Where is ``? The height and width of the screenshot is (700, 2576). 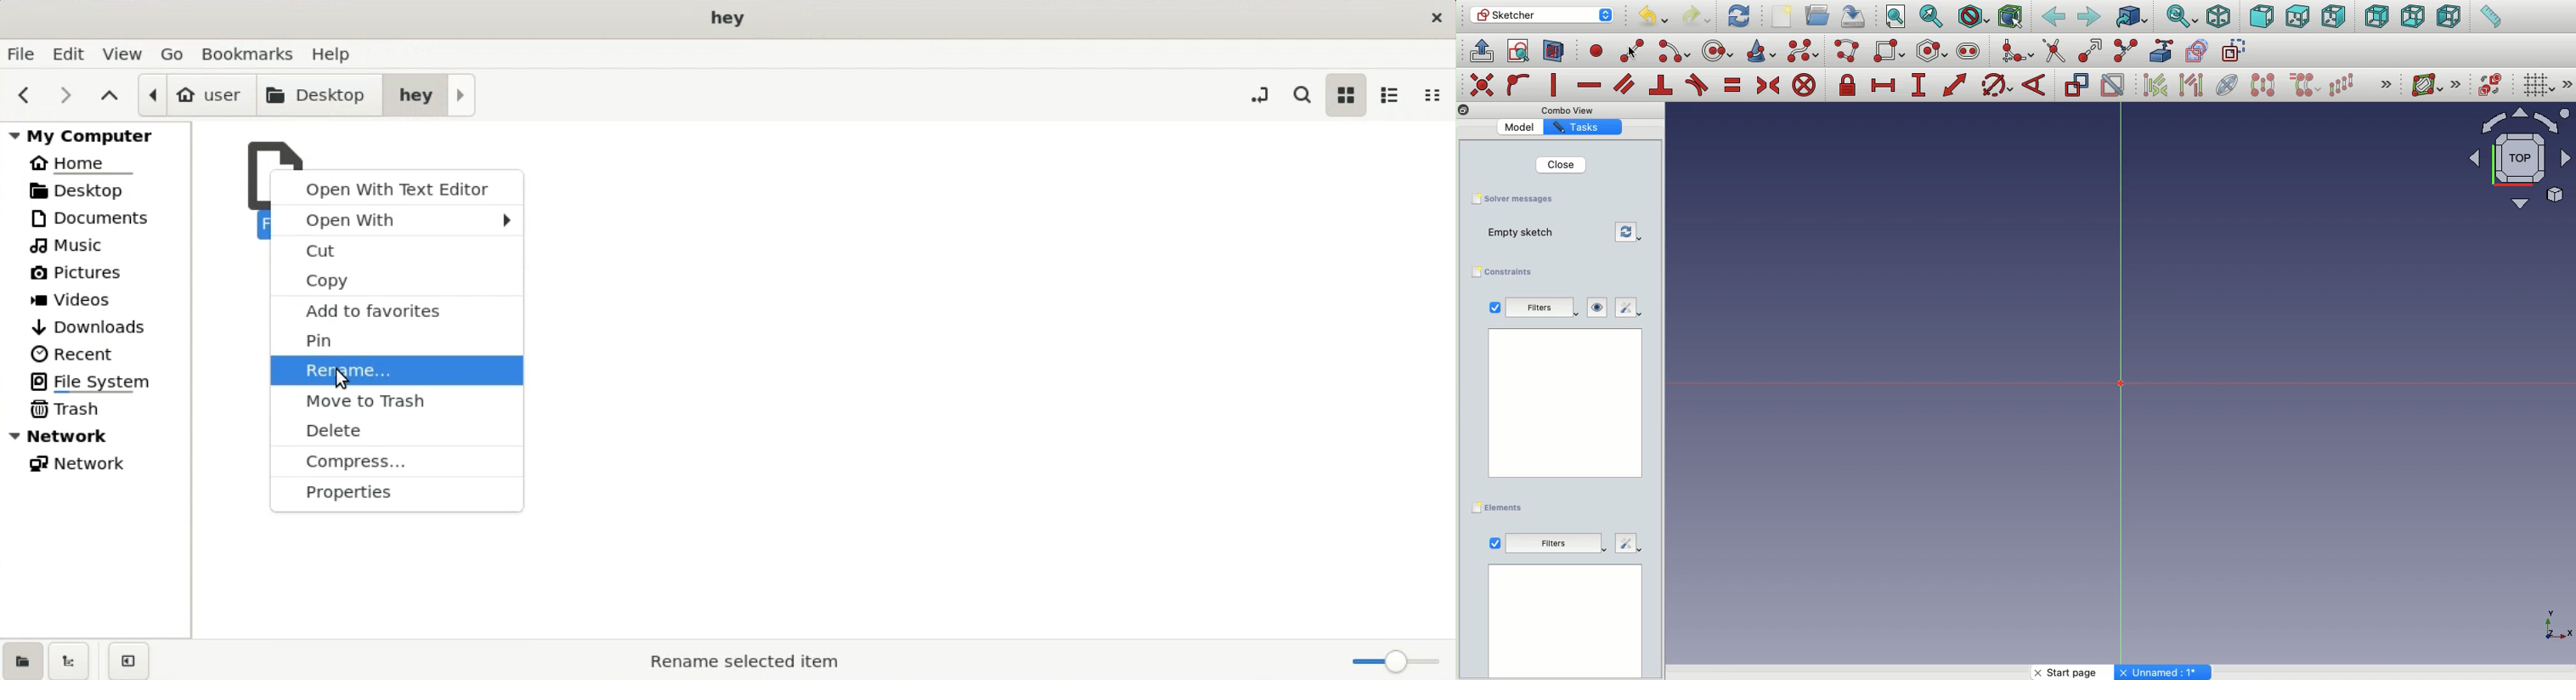  is located at coordinates (2383, 83).